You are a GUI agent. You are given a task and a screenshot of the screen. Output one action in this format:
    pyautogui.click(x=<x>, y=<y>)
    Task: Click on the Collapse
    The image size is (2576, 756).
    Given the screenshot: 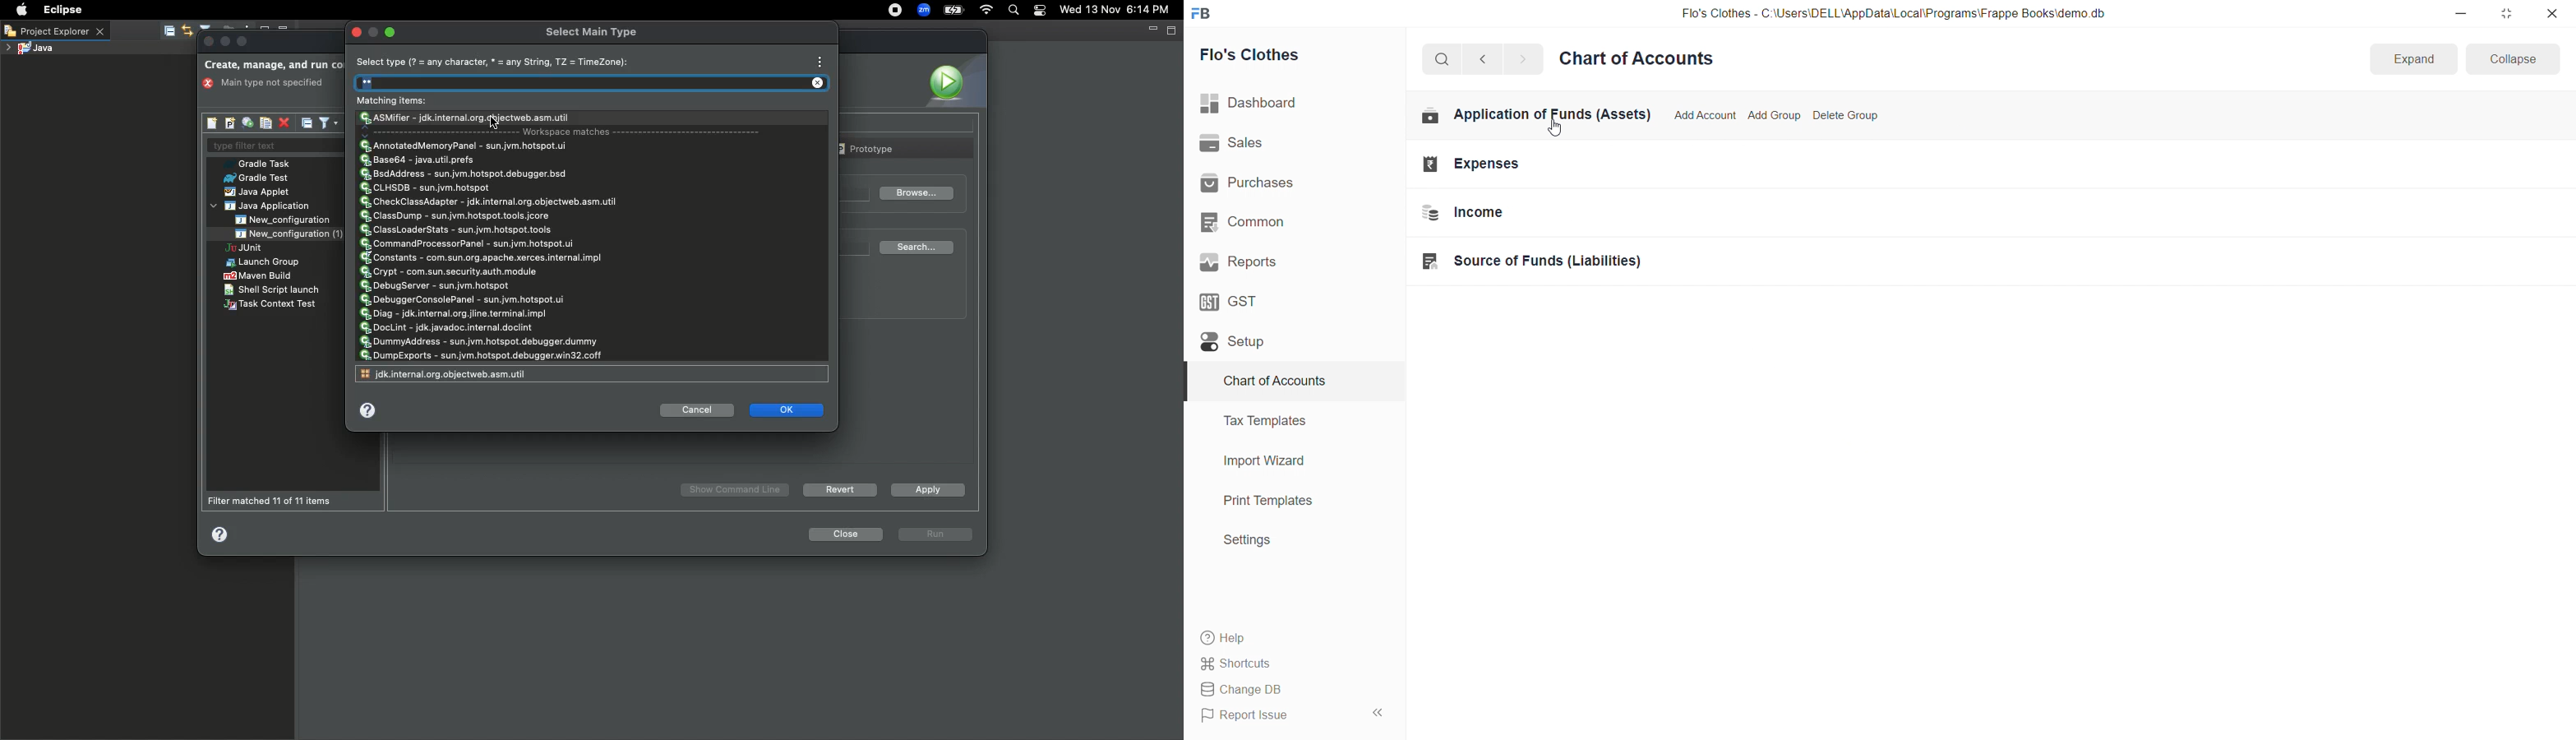 What is the action you would take?
    pyautogui.click(x=2514, y=58)
    